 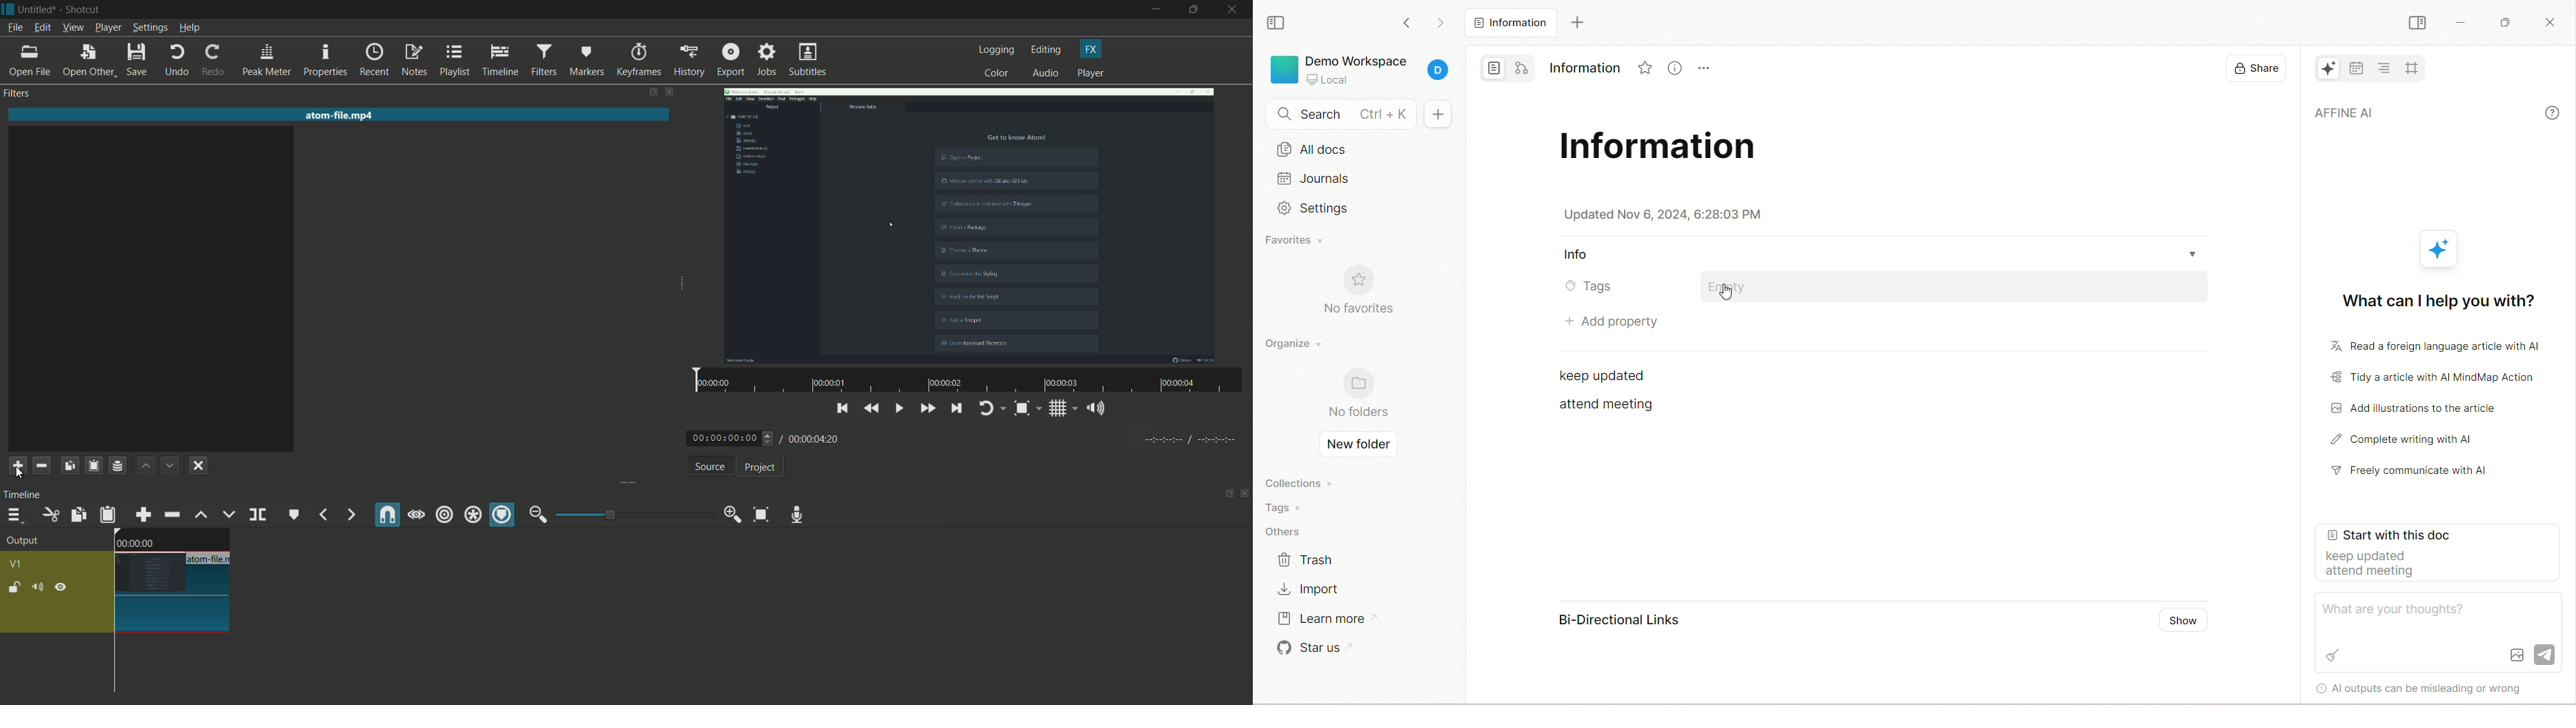 What do you see at coordinates (503, 516) in the screenshot?
I see `ripple markers` at bounding box center [503, 516].